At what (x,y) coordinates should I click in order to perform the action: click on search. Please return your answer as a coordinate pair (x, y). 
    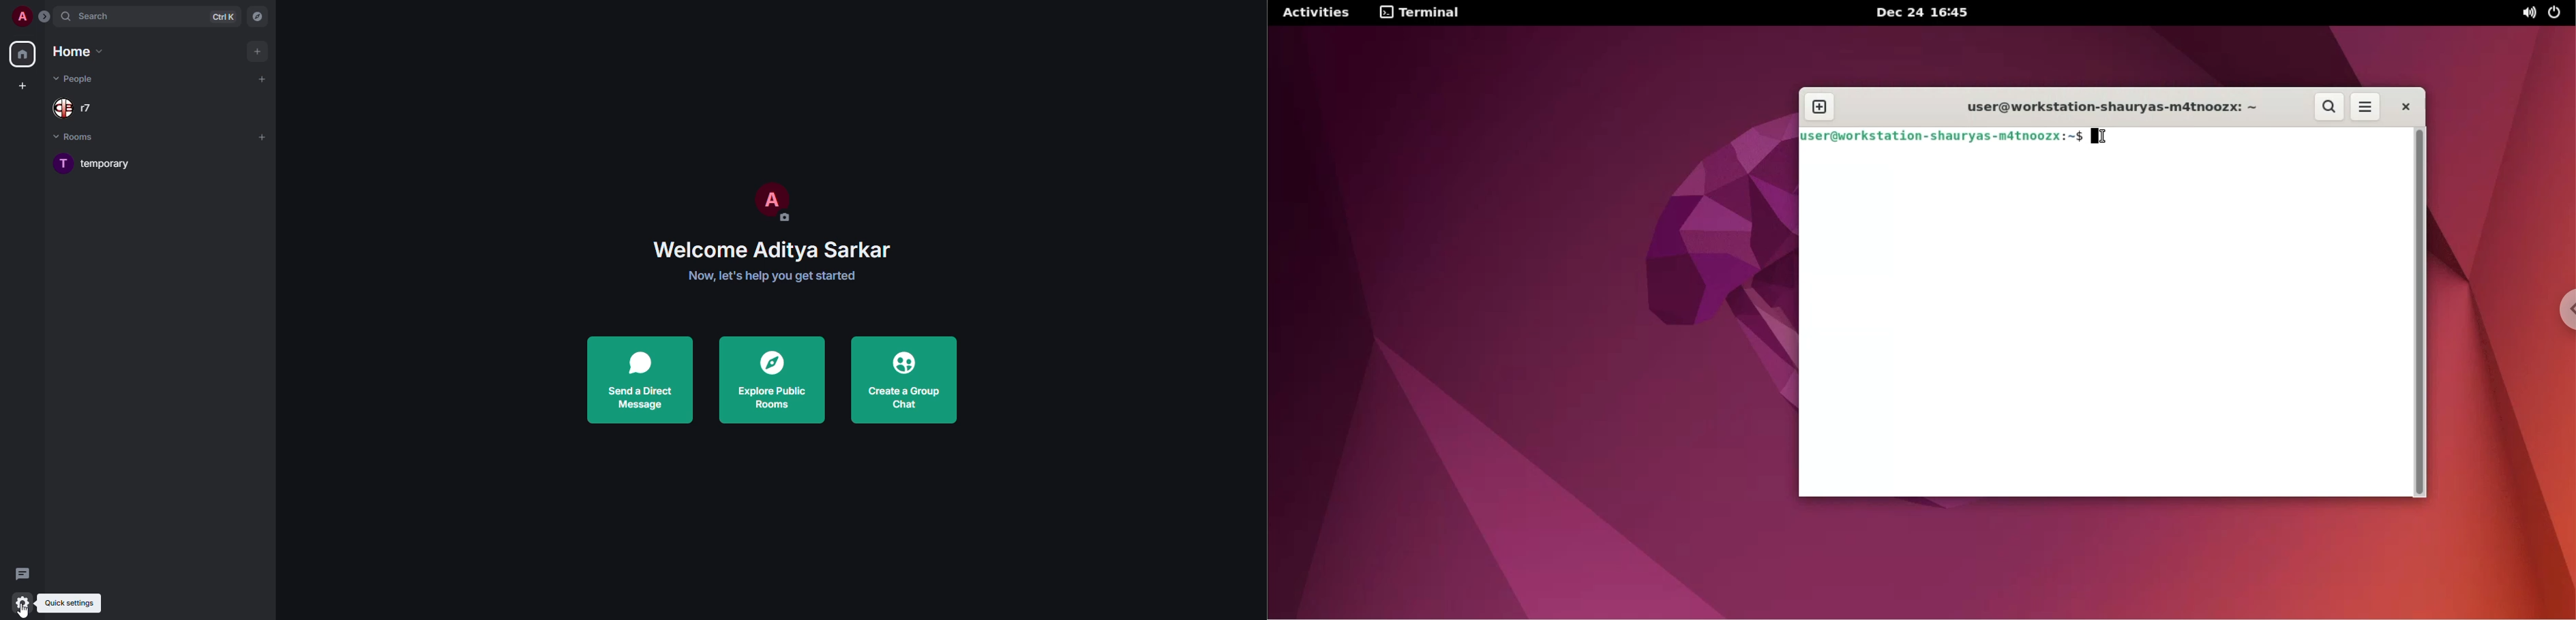
    Looking at the image, I should click on (99, 15).